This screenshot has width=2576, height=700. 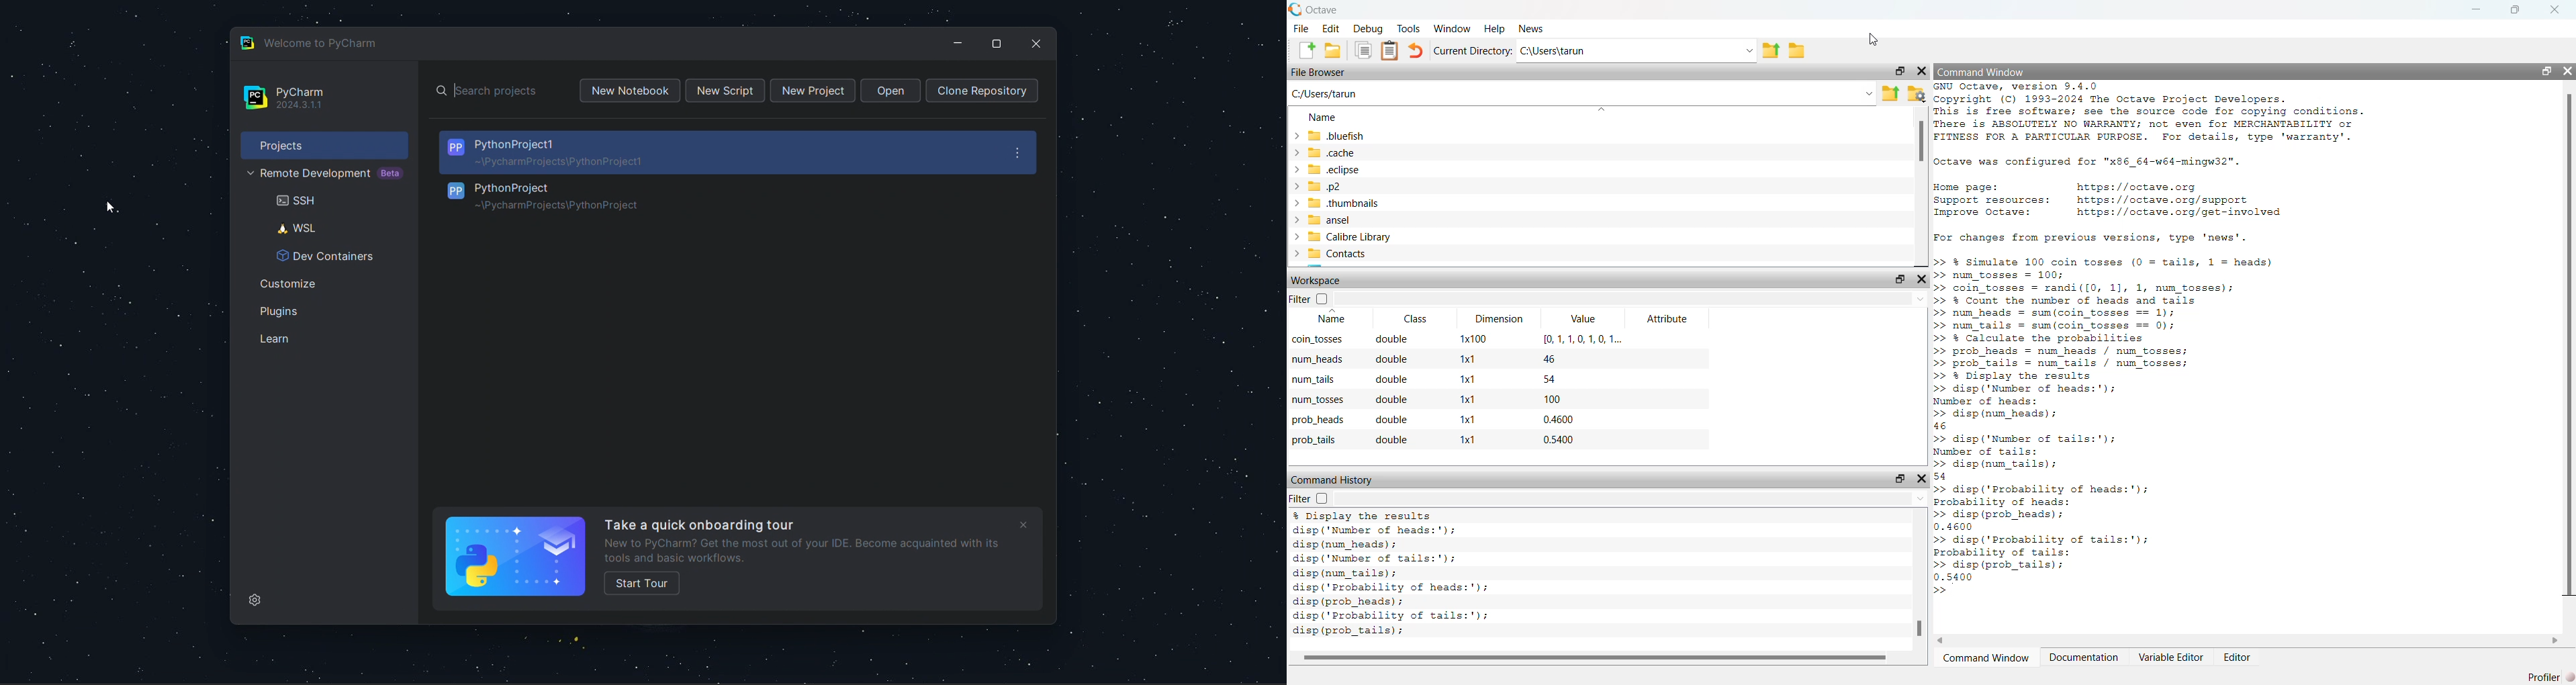 What do you see at coordinates (997, 46) in the screenshot?
I see `maximize` at bounding box center [997, 46].